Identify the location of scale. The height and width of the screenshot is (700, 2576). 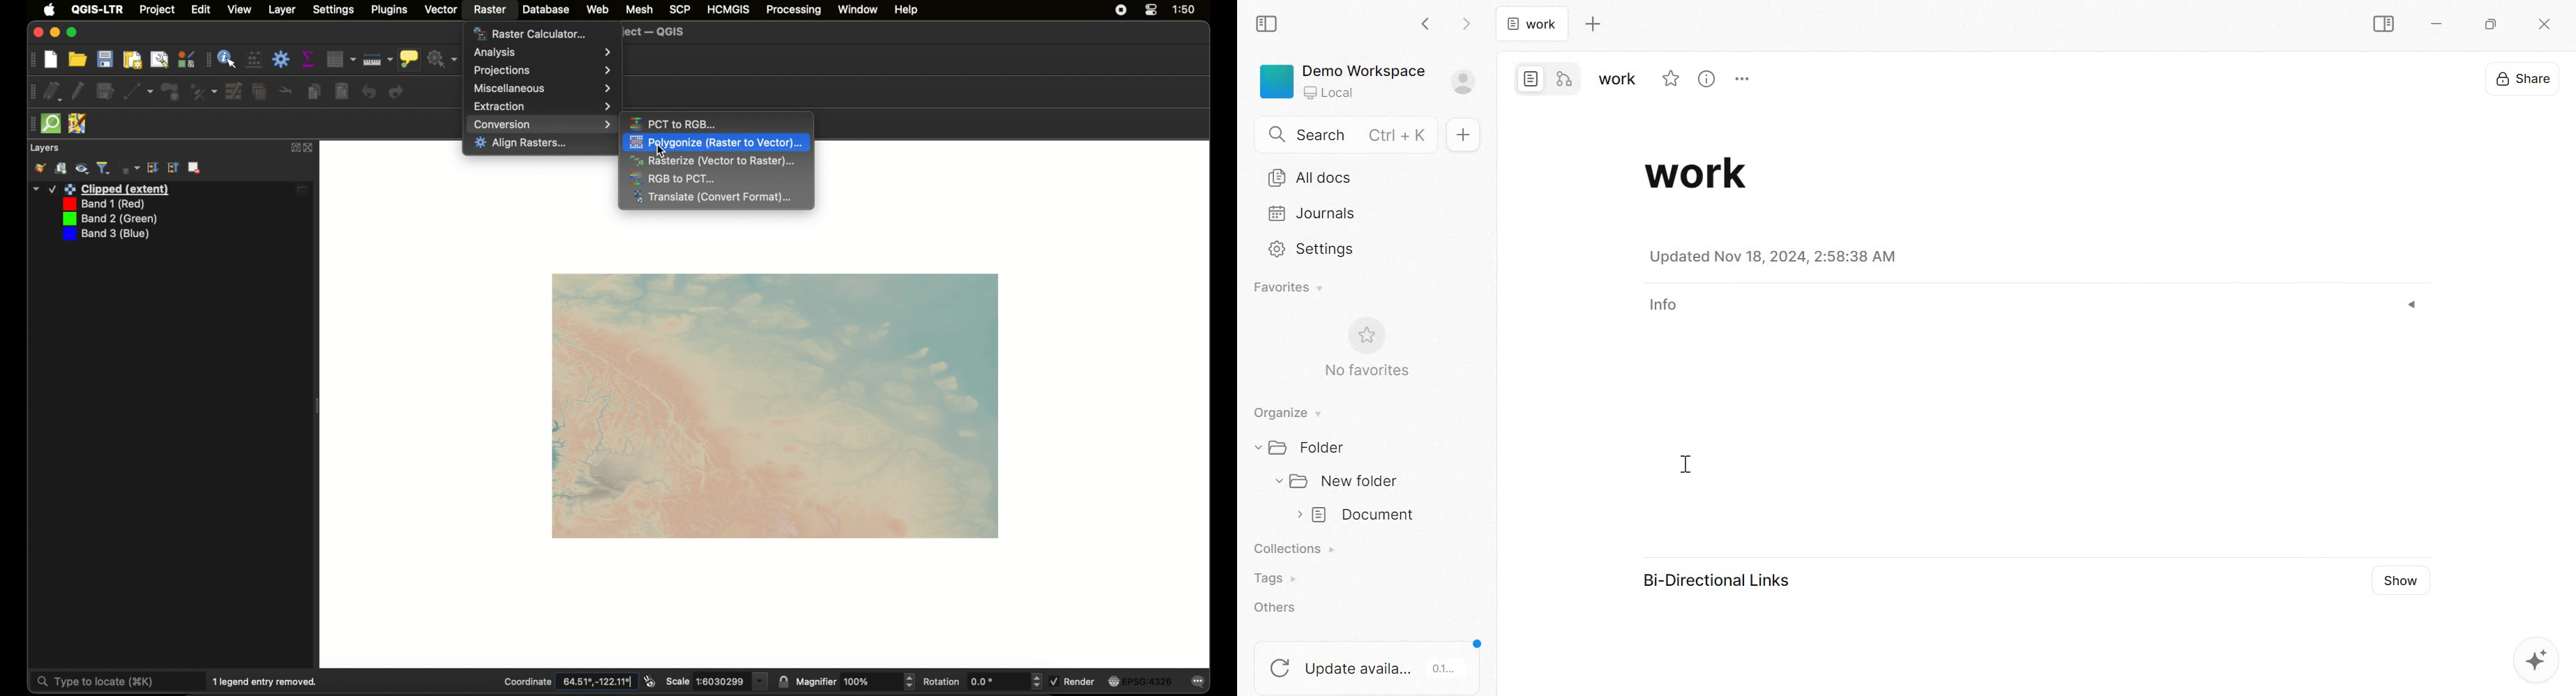
(717, 681).